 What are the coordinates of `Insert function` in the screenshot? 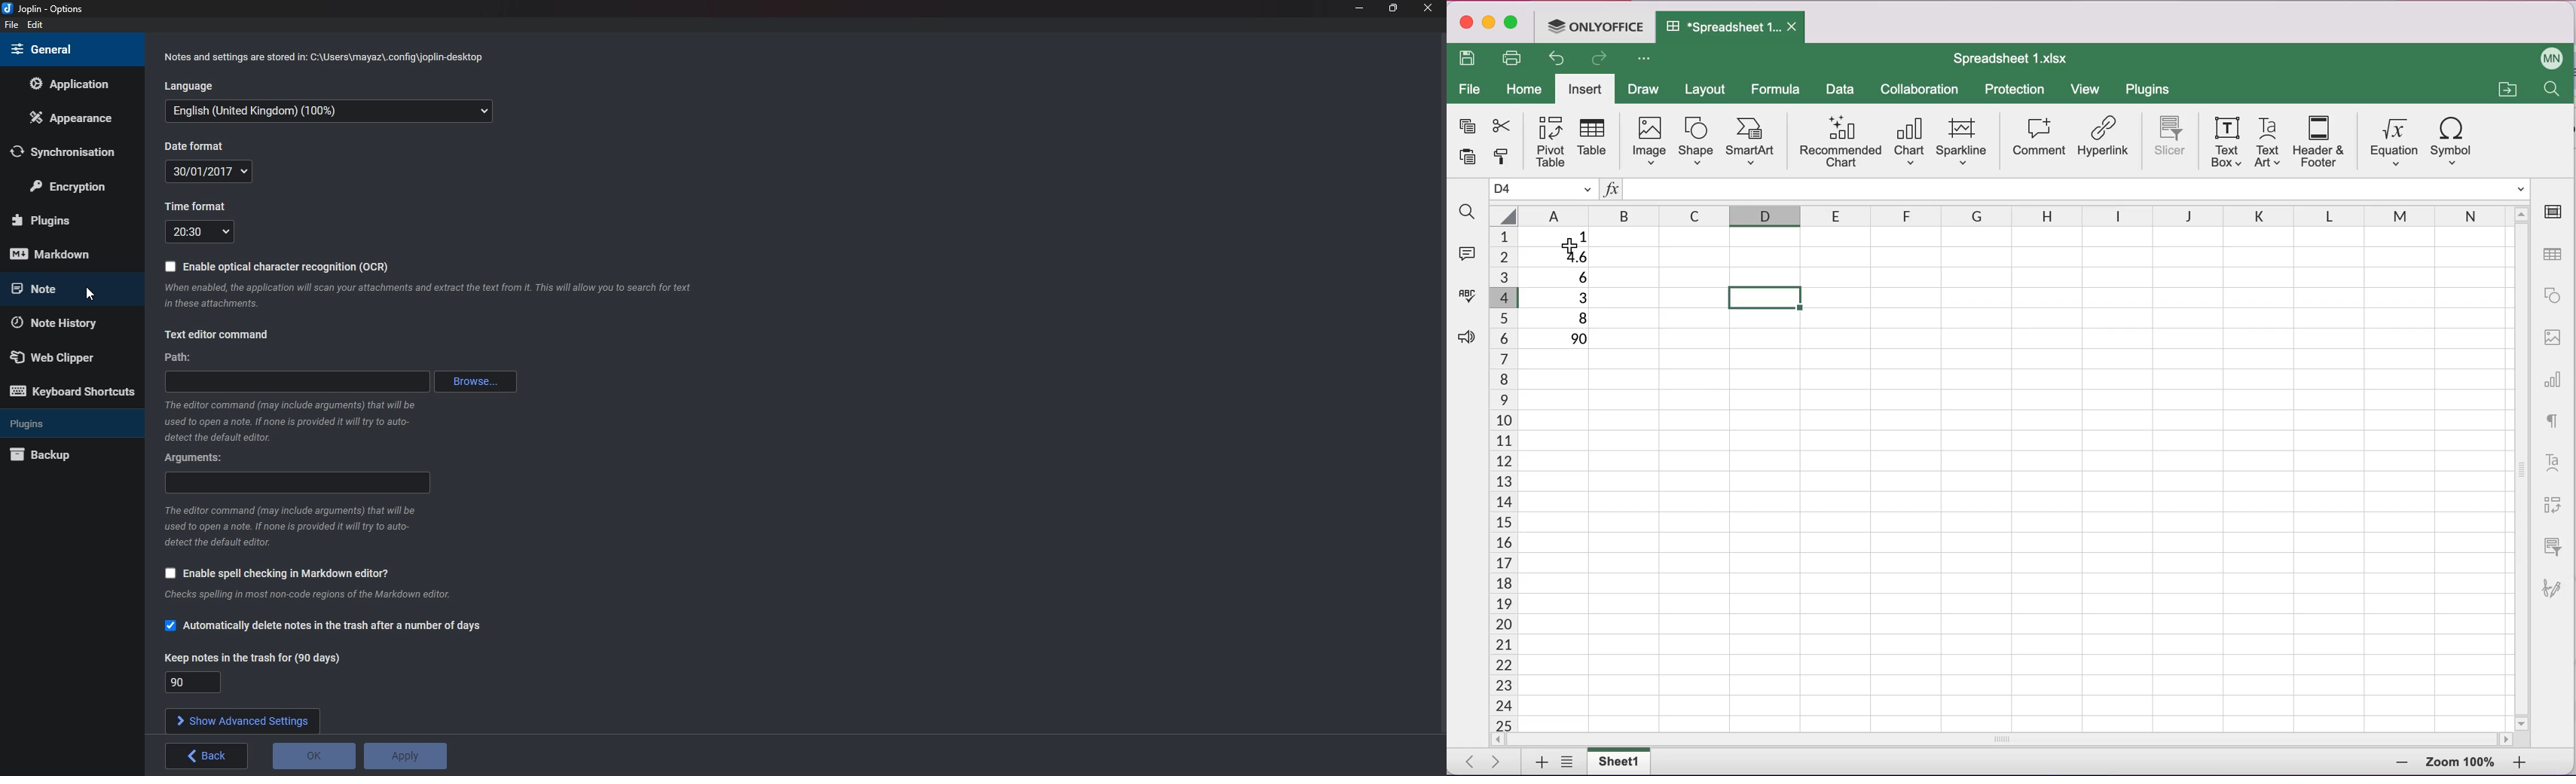 It's located at (1612, 189).